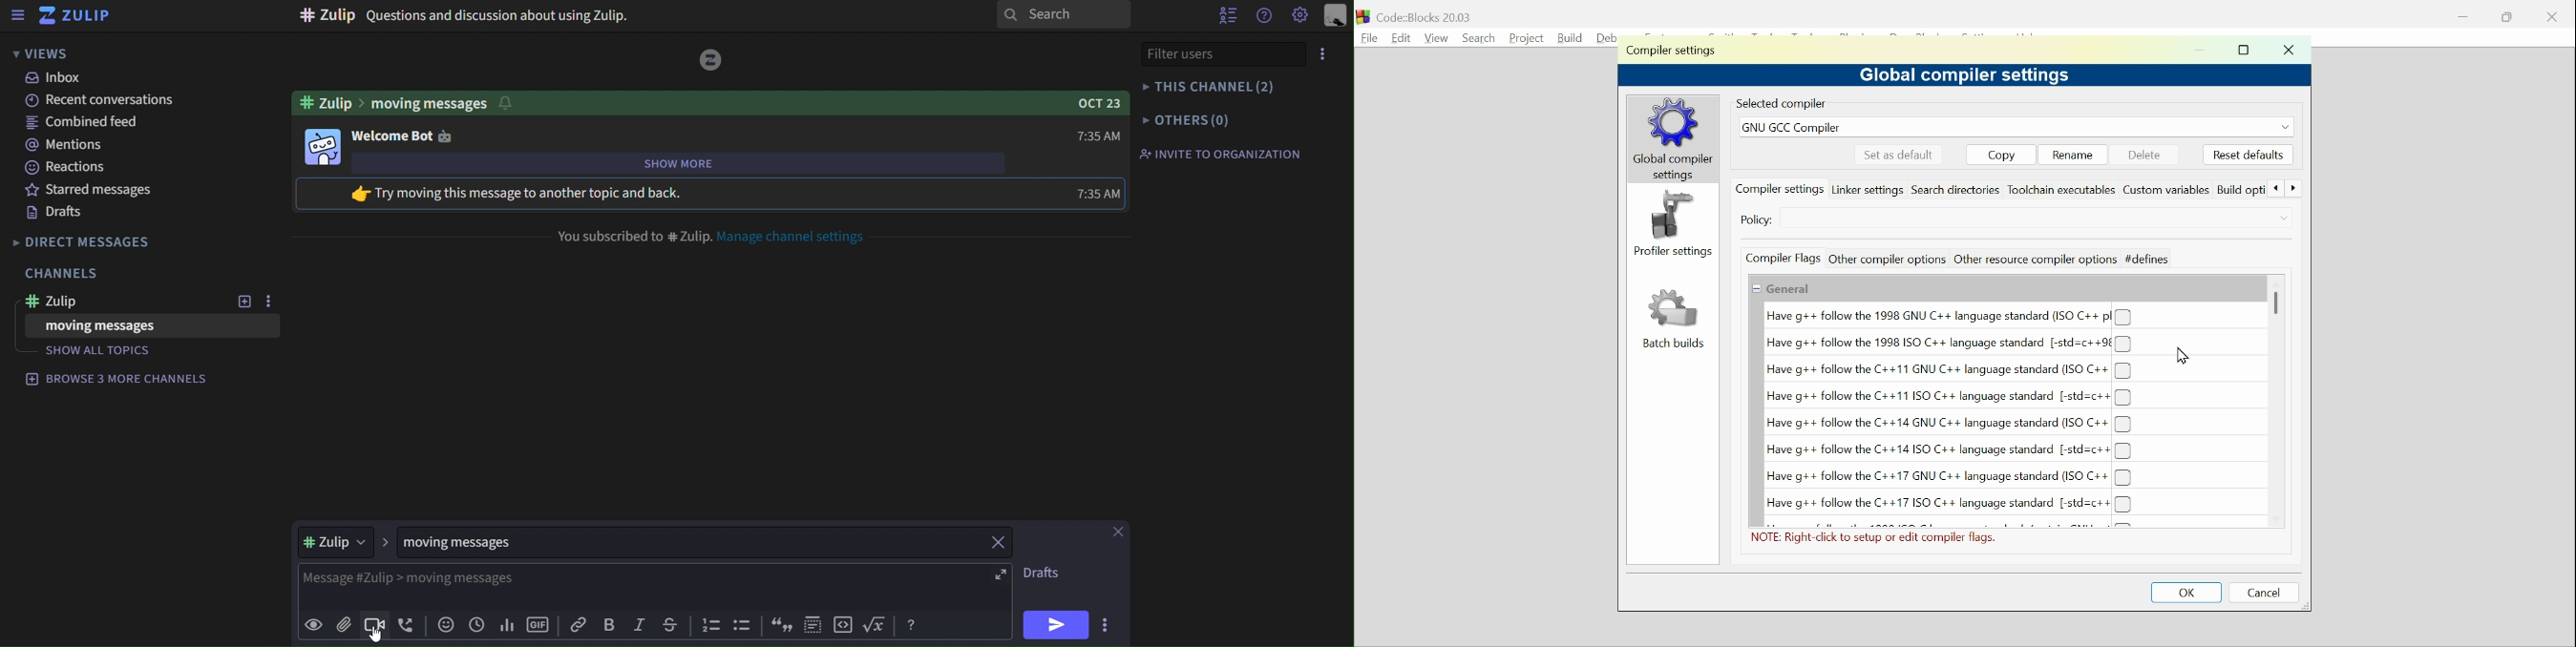 This screenshot has height=672, width=2576. What do you see at coordinates (1261, 16) in the screenshot?
I see `help` at bounding box center [1261, 16].